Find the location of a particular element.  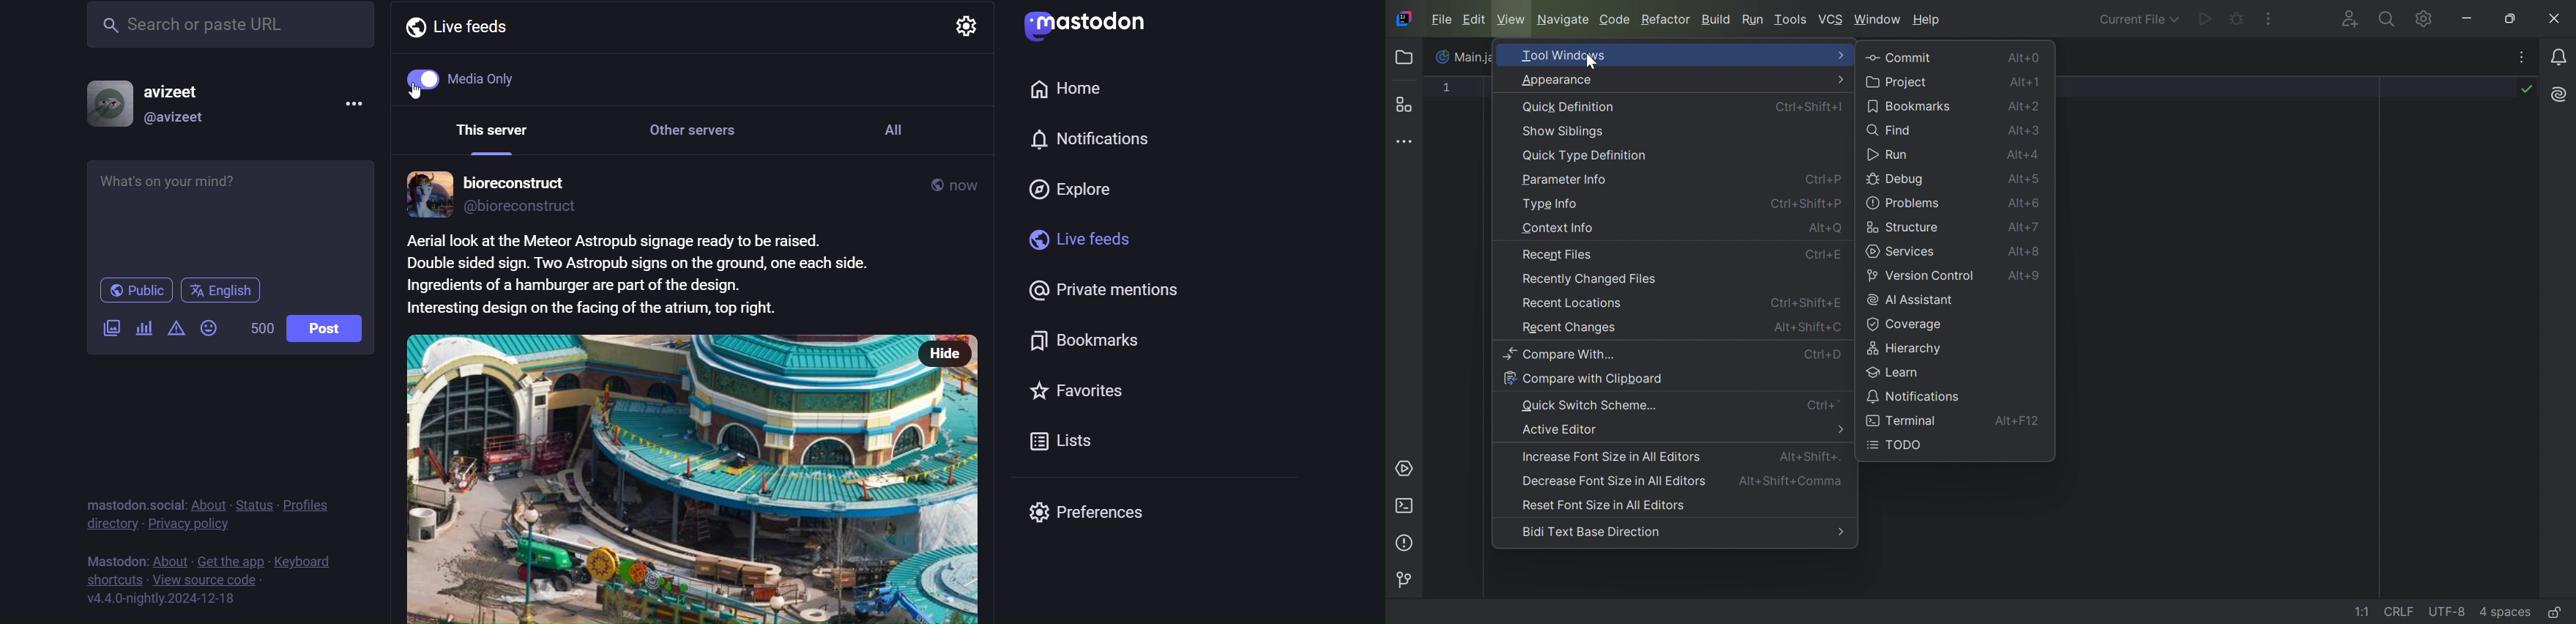

@bioreconstruct is located at coordinates (524, 206).